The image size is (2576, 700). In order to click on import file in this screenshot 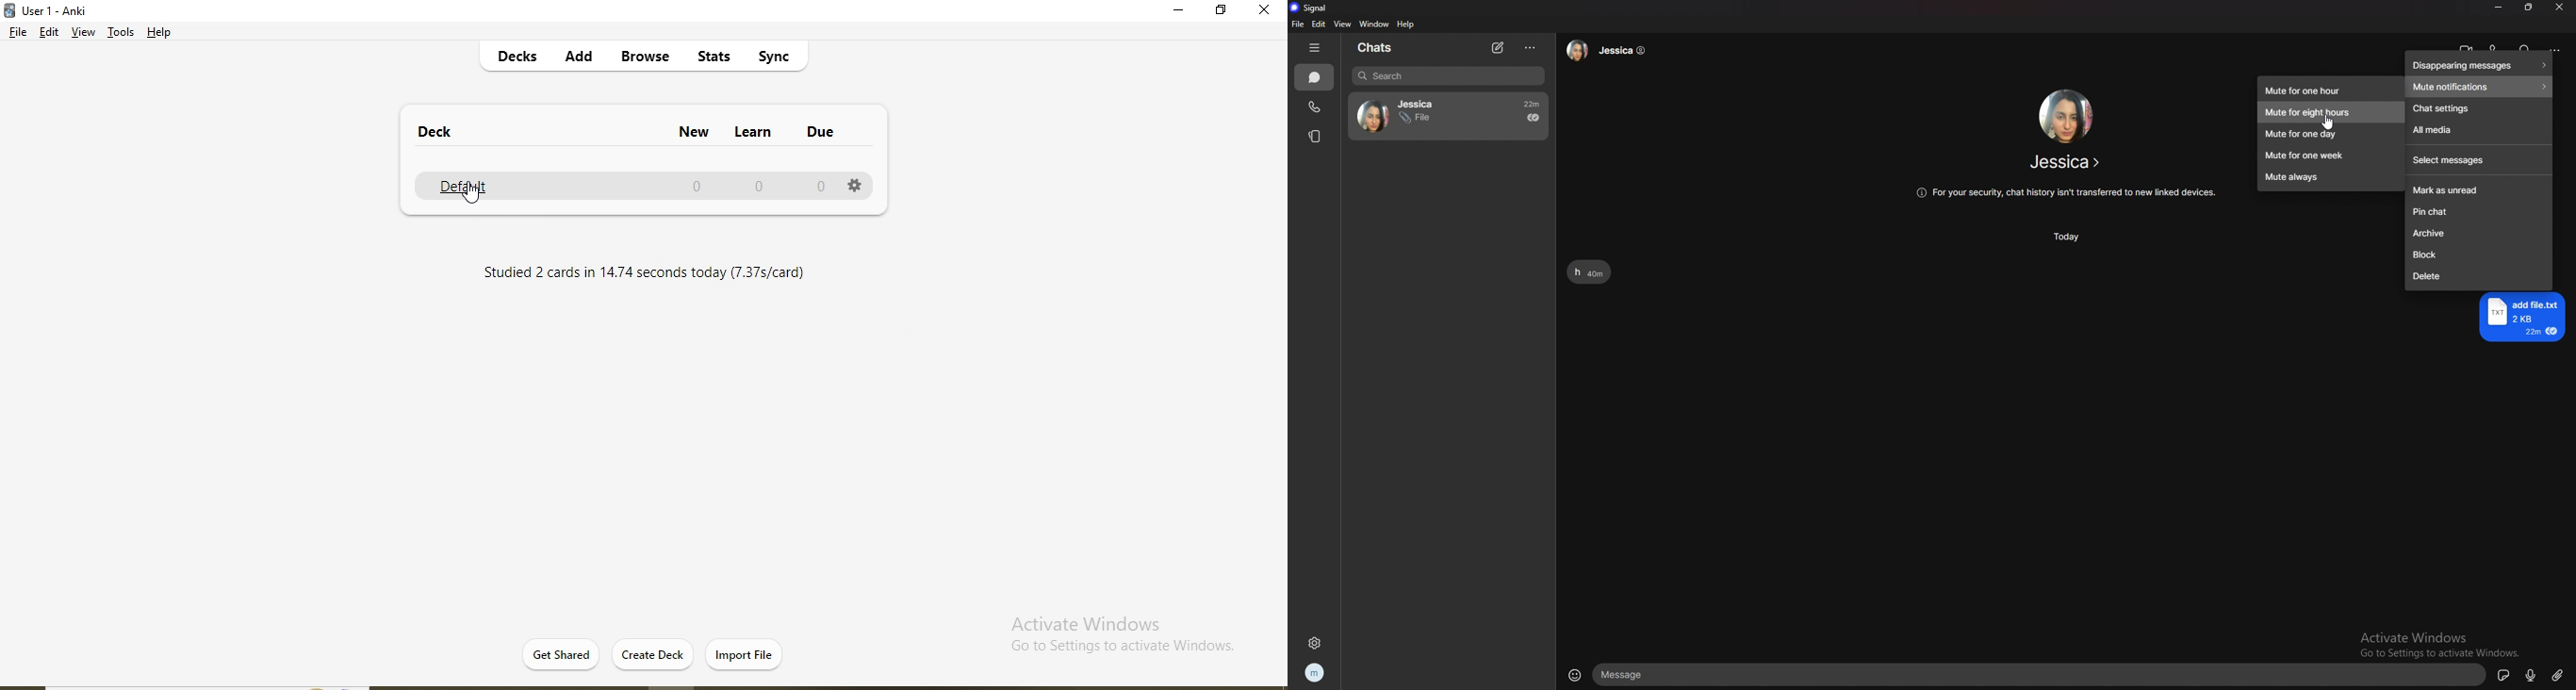, I will do `click(745, 653)`.